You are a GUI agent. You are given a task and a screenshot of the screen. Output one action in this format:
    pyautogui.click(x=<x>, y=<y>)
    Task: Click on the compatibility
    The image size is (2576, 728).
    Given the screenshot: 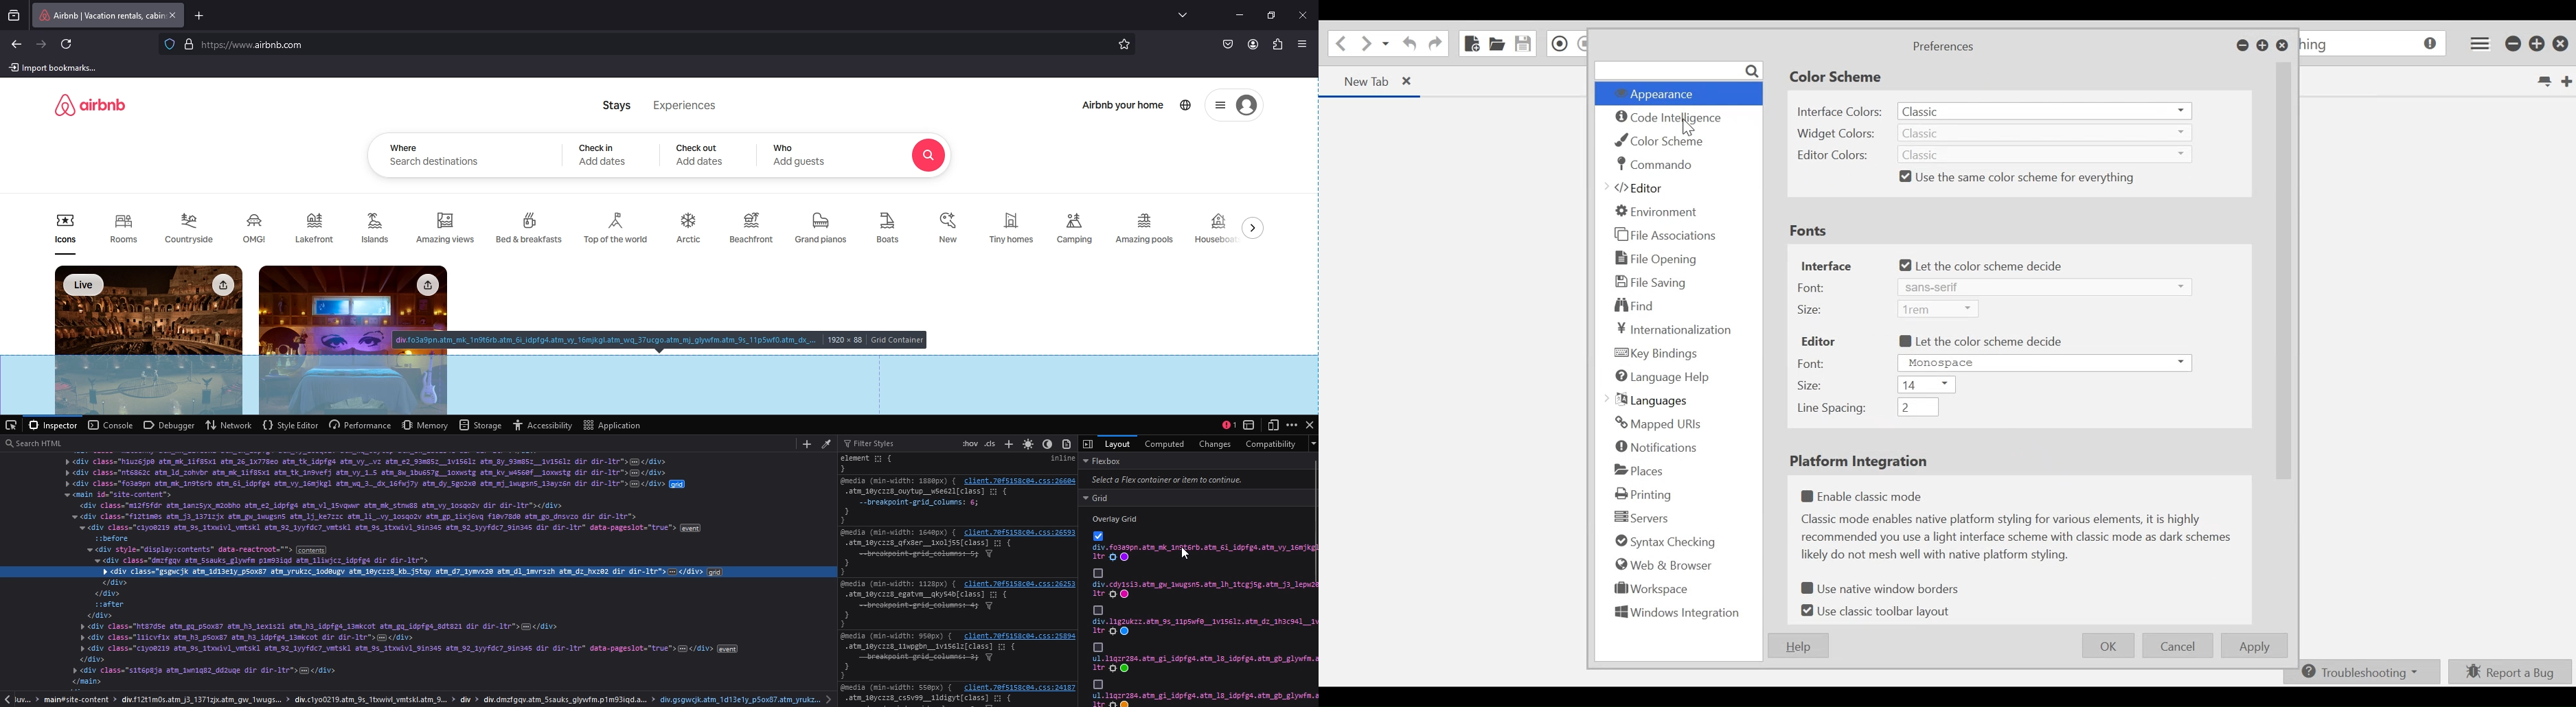 What is the action you would take?
    pyautogui.click(x=1272, y=444)
    